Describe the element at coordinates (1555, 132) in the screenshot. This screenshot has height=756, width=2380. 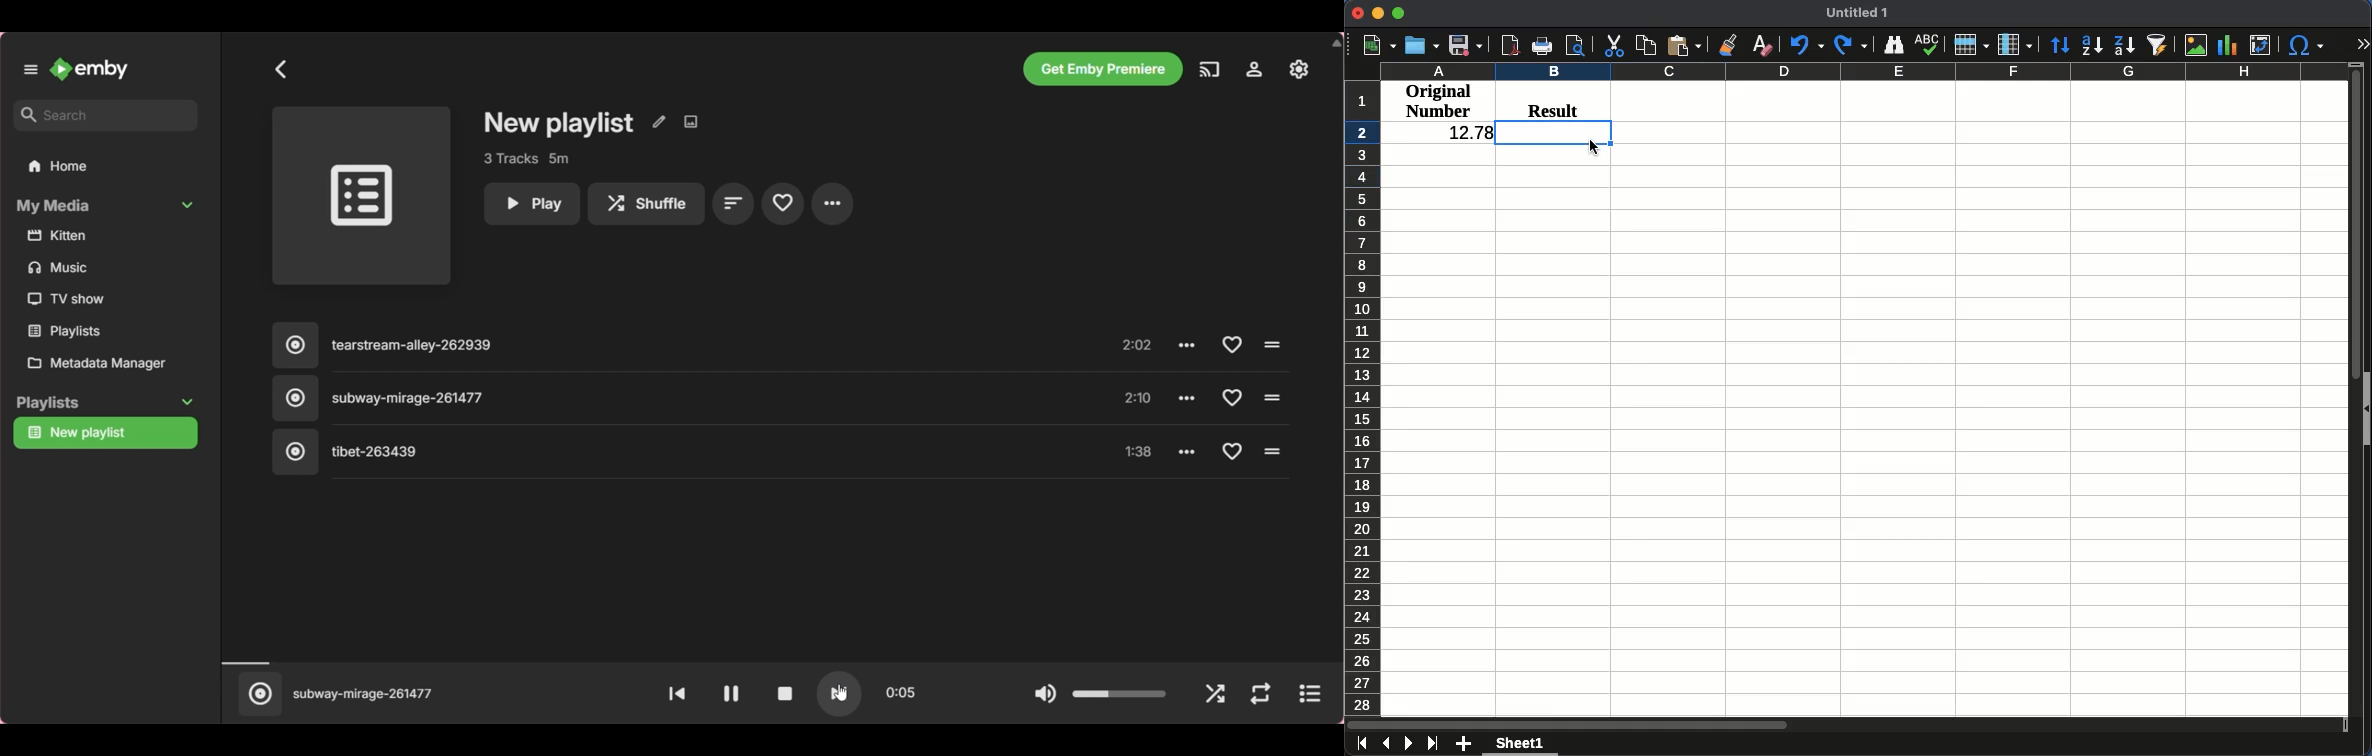
I see `typing formula` at that location.